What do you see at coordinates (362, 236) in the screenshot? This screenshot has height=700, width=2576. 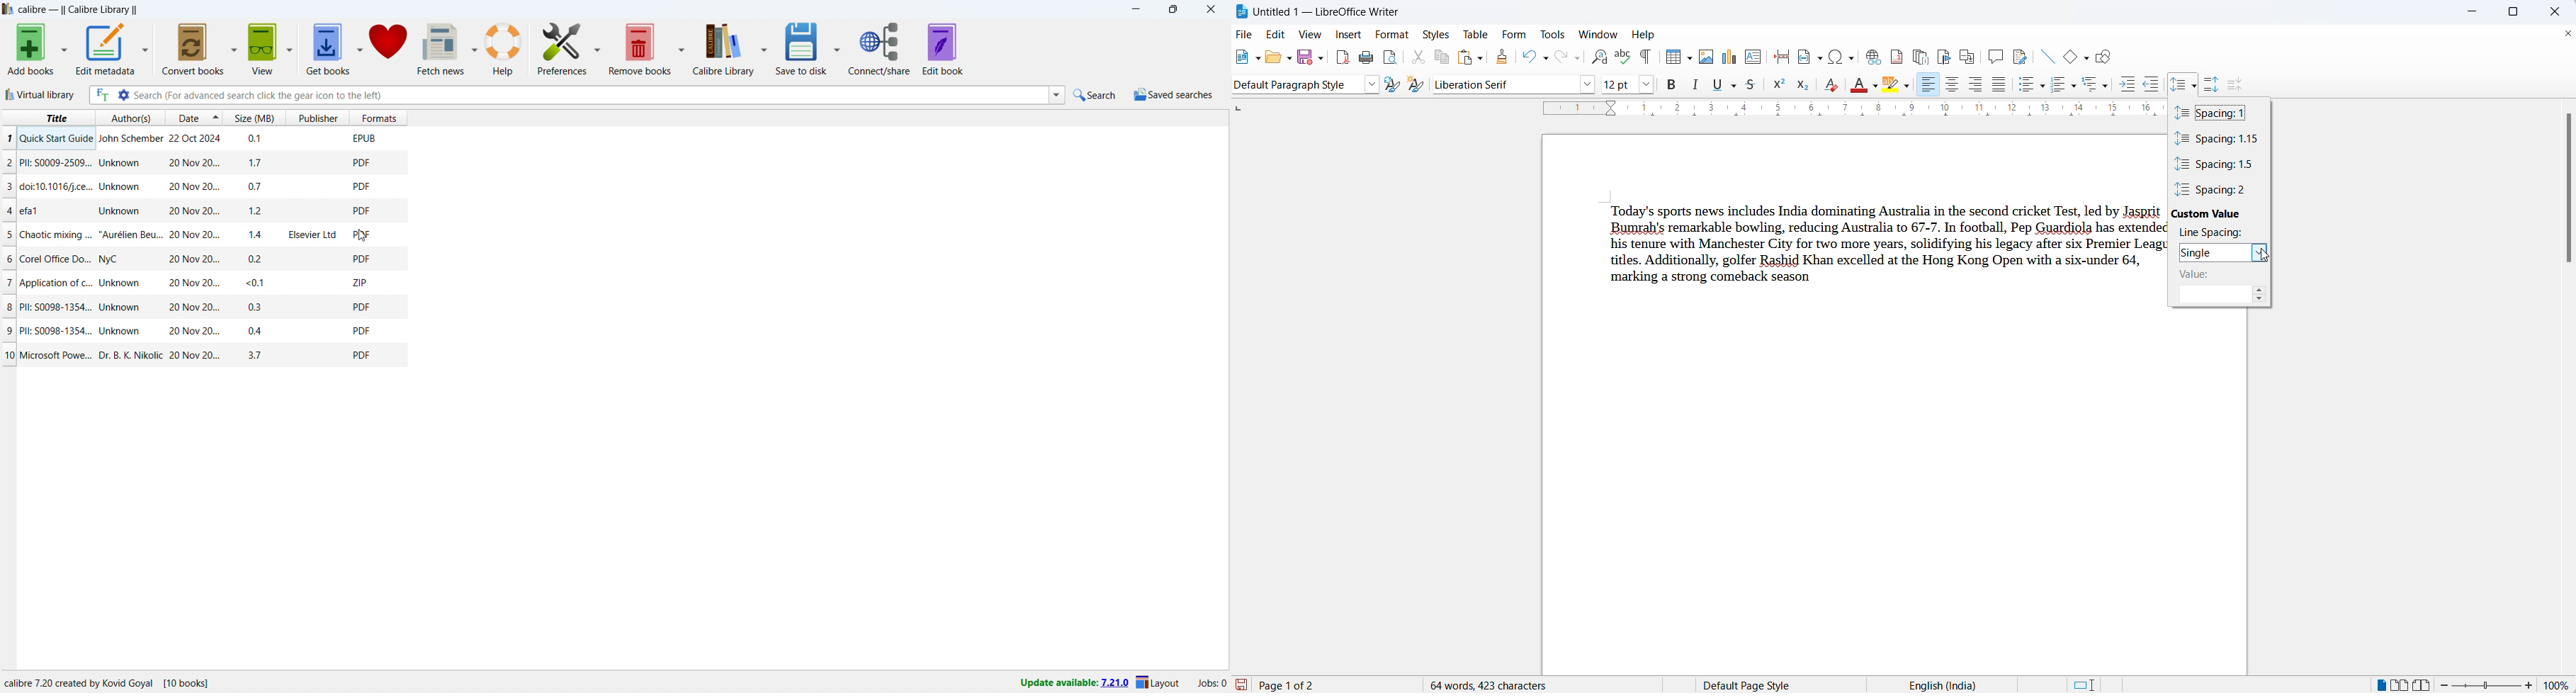 I see `cursor` at bounding box center [362, 236].